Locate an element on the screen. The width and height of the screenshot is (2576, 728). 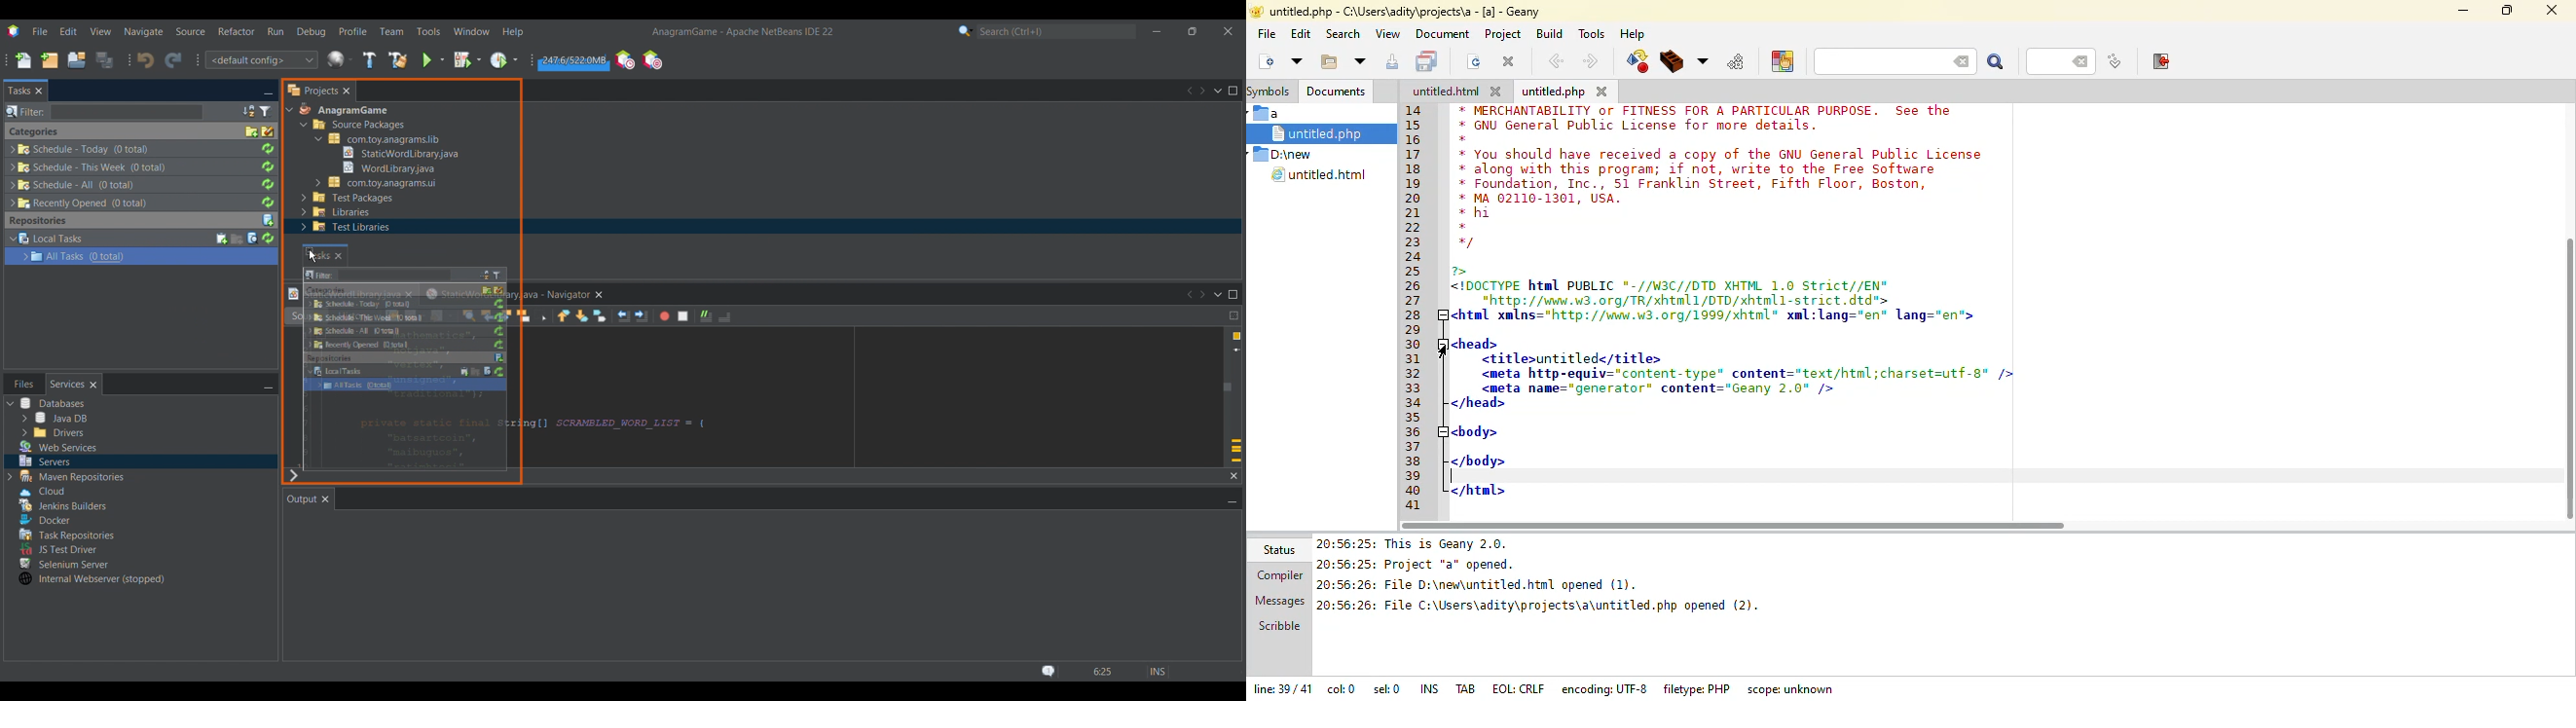
back is located at coordinates (1557, 60).